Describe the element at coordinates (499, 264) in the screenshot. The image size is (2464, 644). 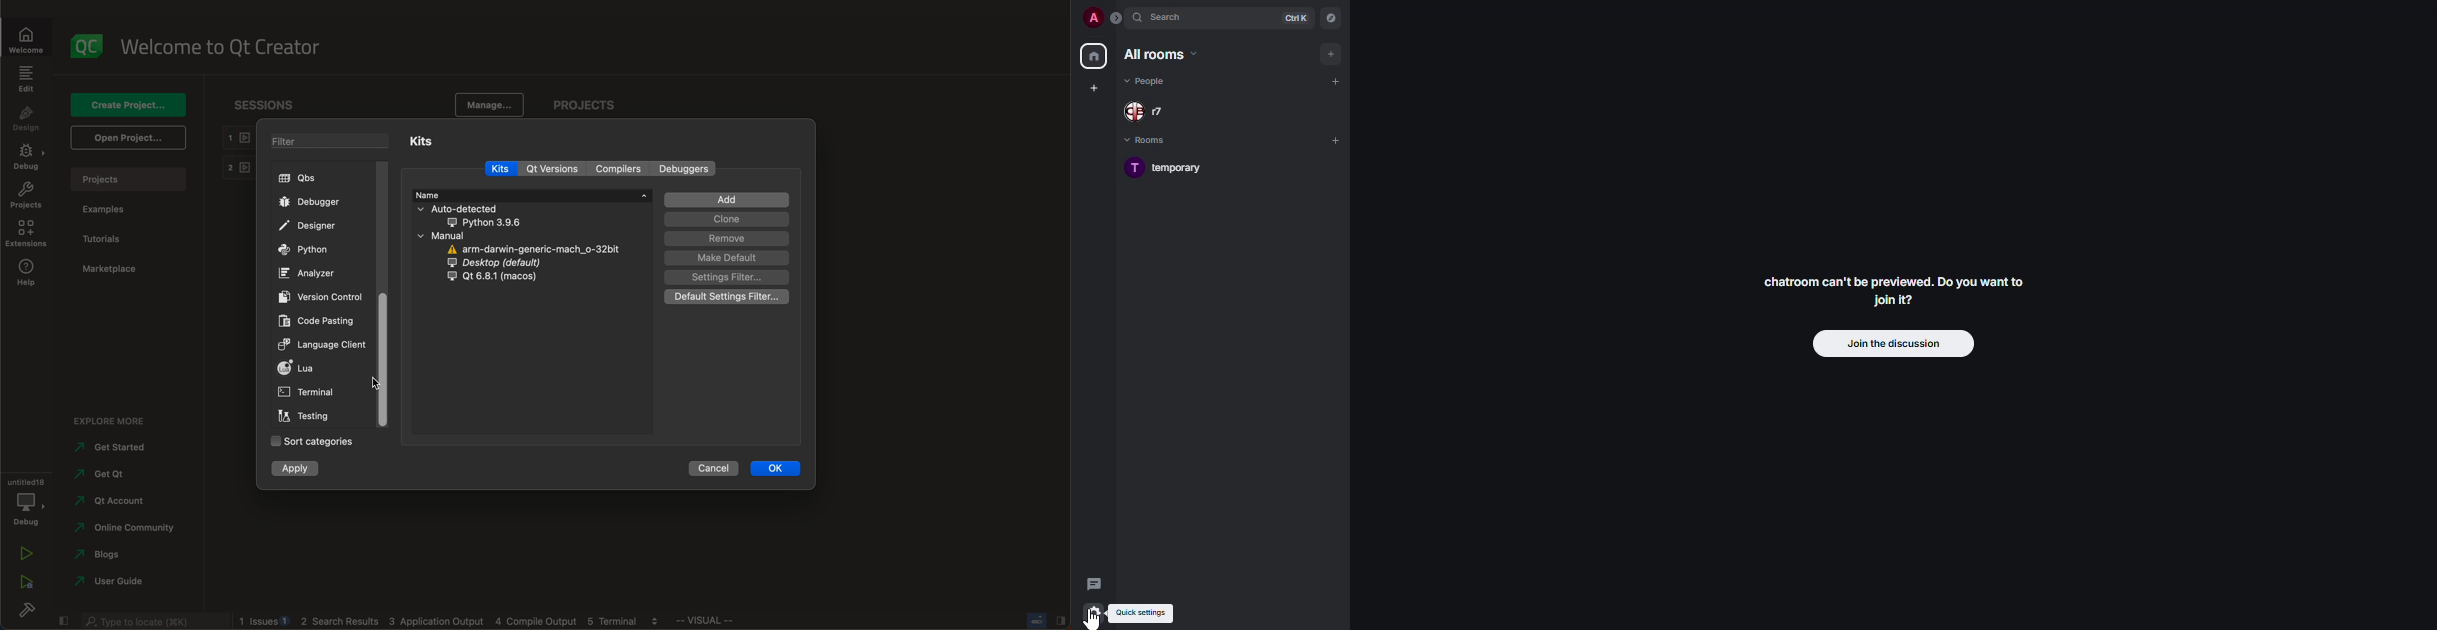
I see `desktop` at that location.